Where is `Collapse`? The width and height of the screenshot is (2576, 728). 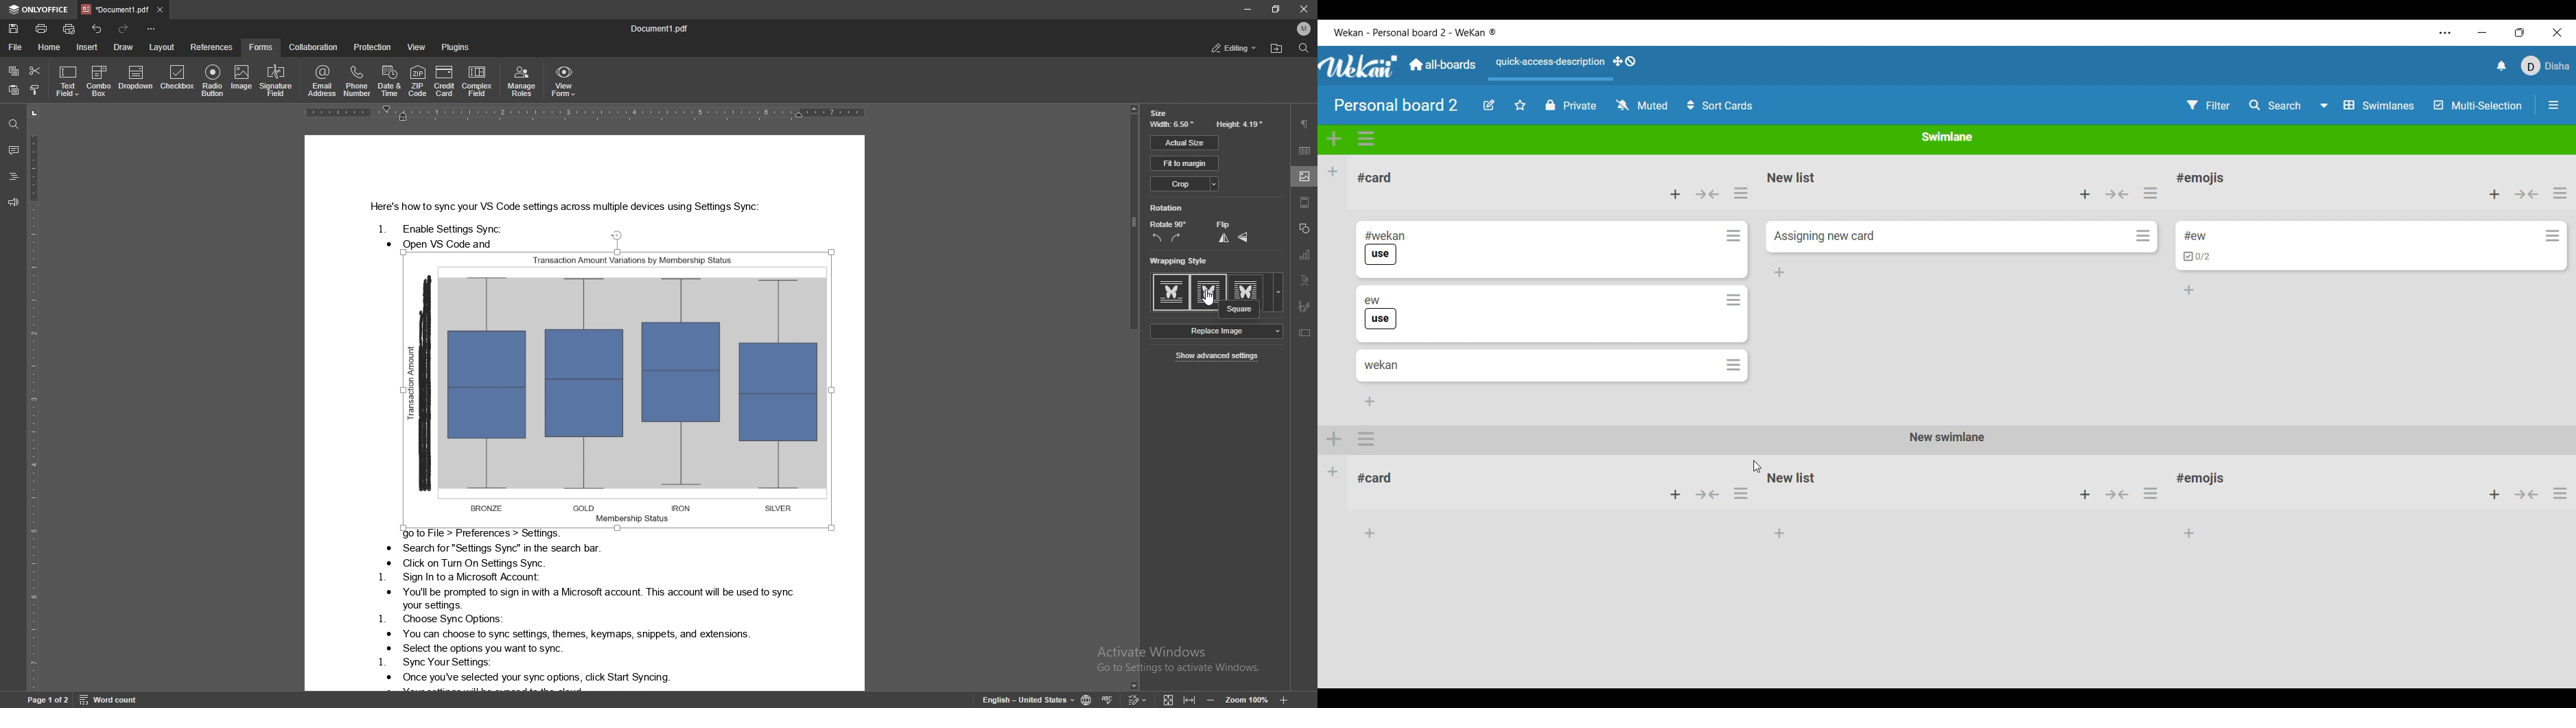
Collapse is located at coordinates (1707, 194).